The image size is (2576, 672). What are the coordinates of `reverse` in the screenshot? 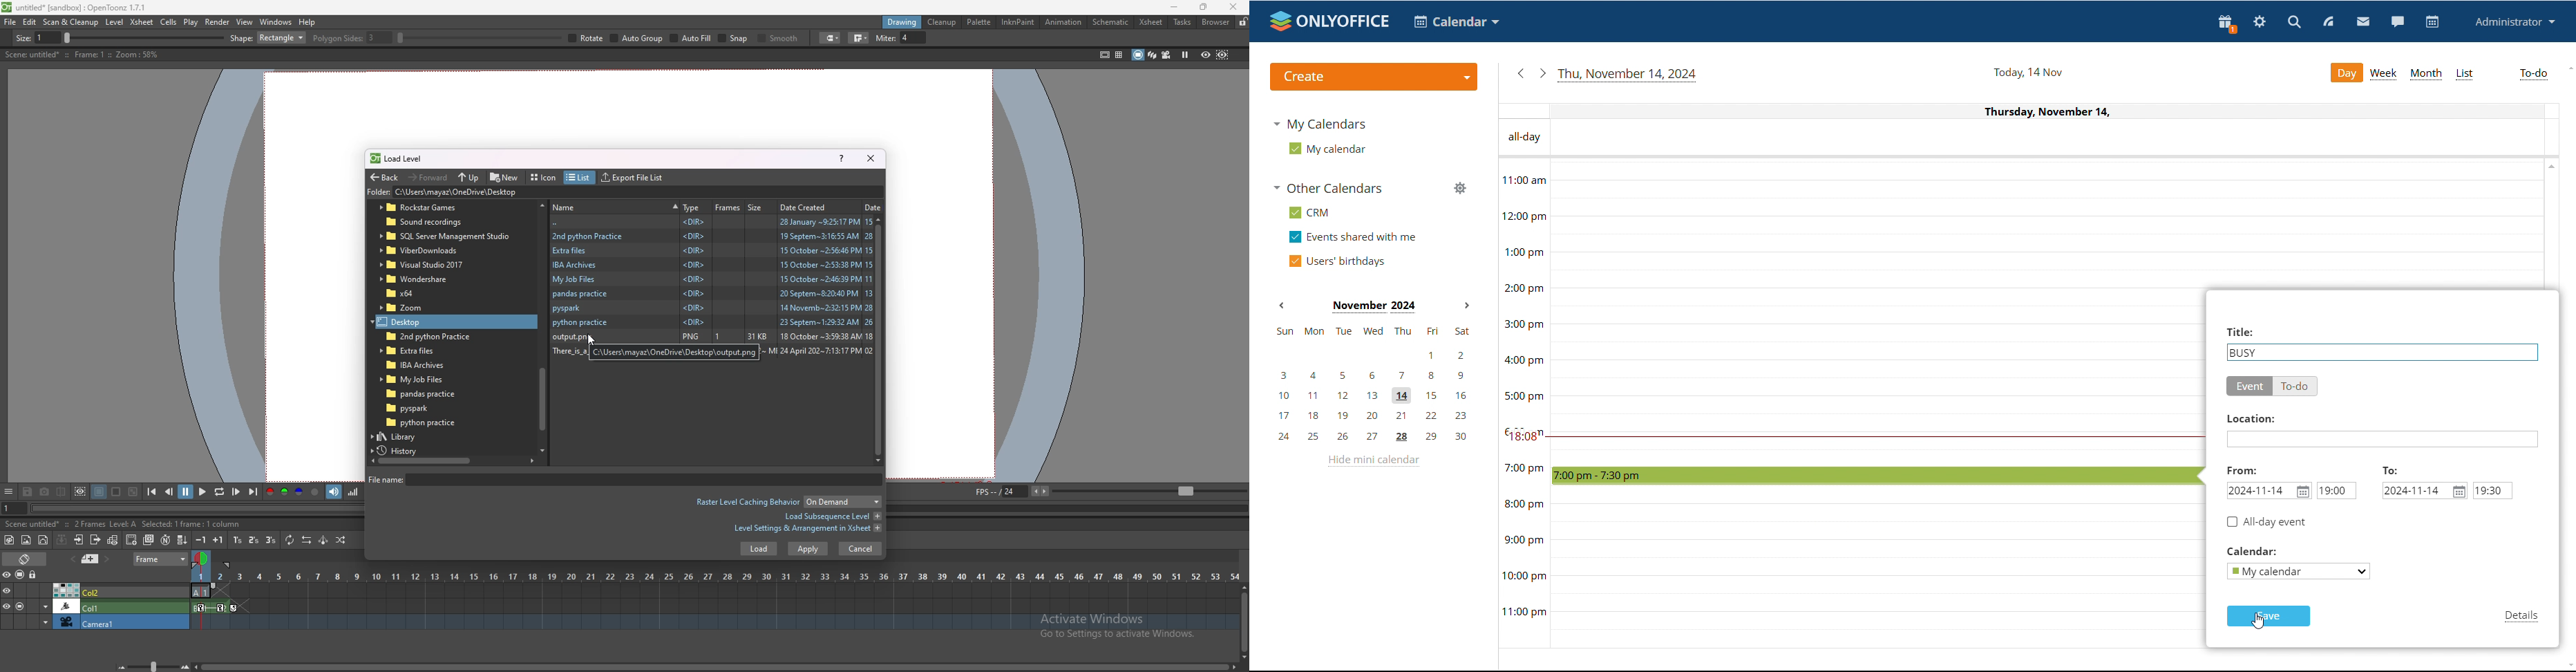 It's located at (307, 540).